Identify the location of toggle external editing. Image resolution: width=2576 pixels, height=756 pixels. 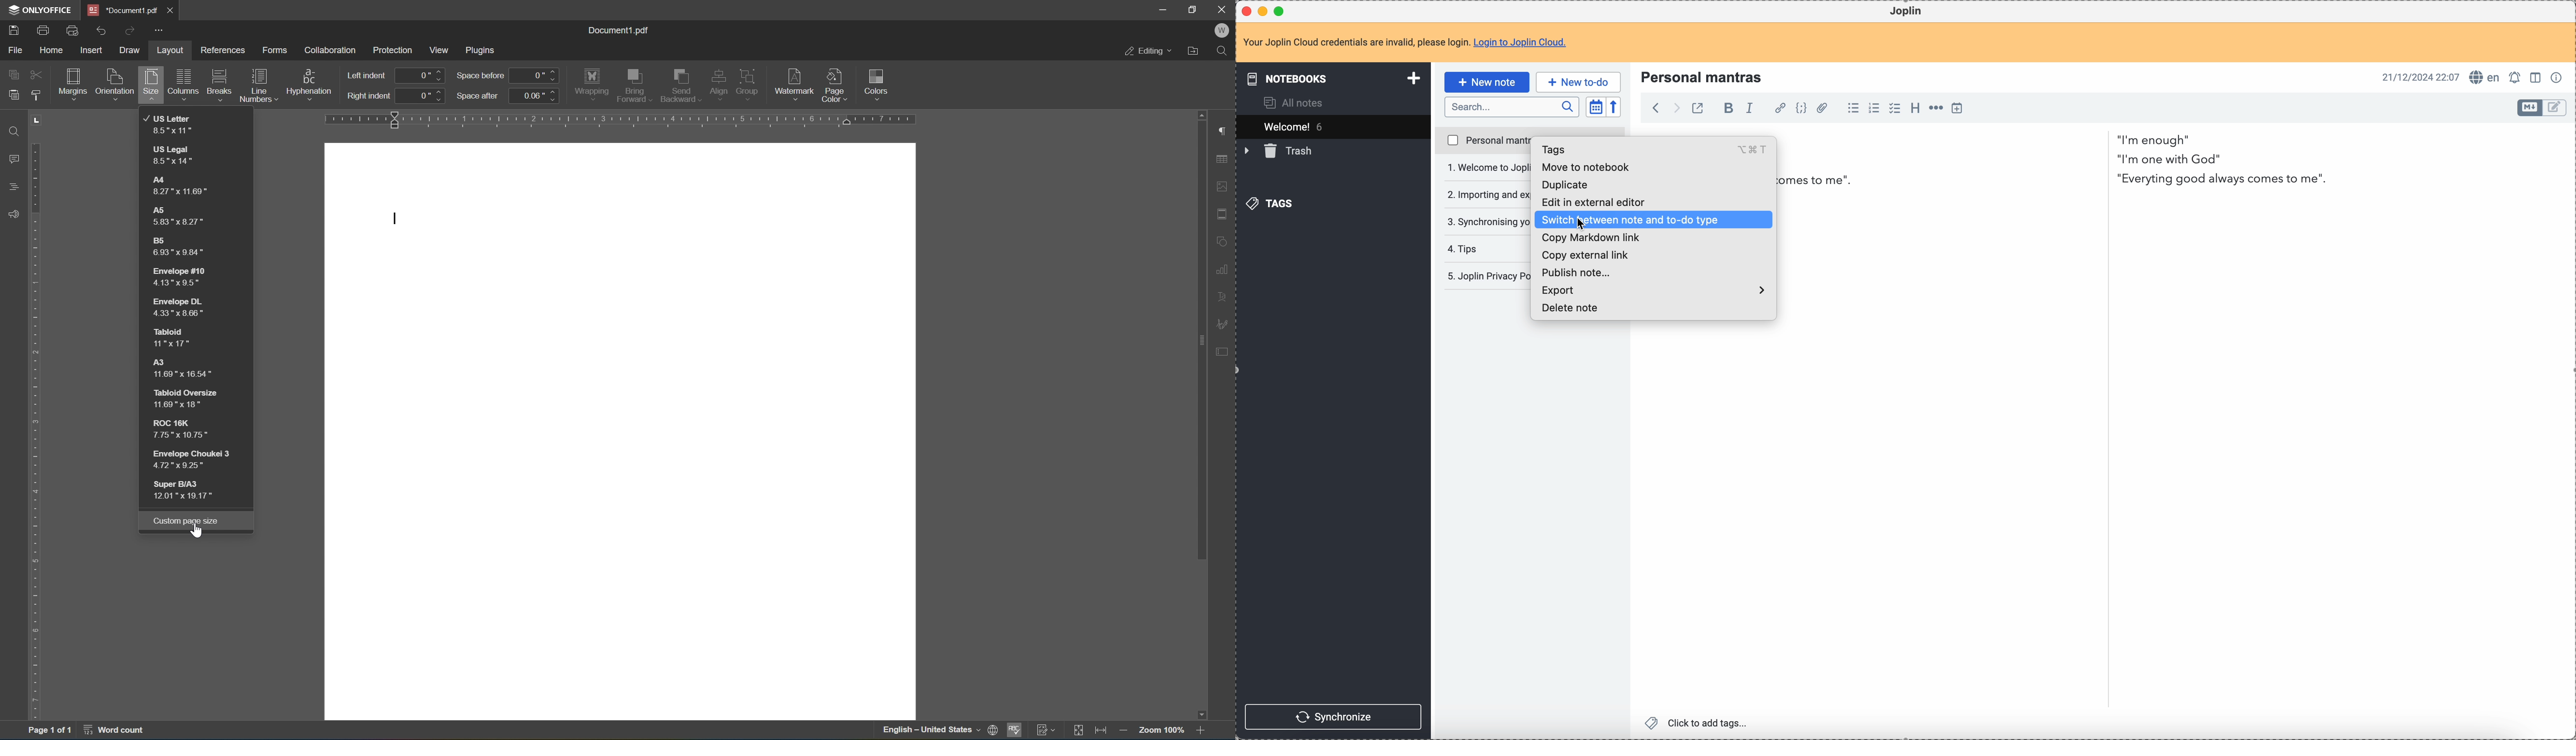
(1699, 109).